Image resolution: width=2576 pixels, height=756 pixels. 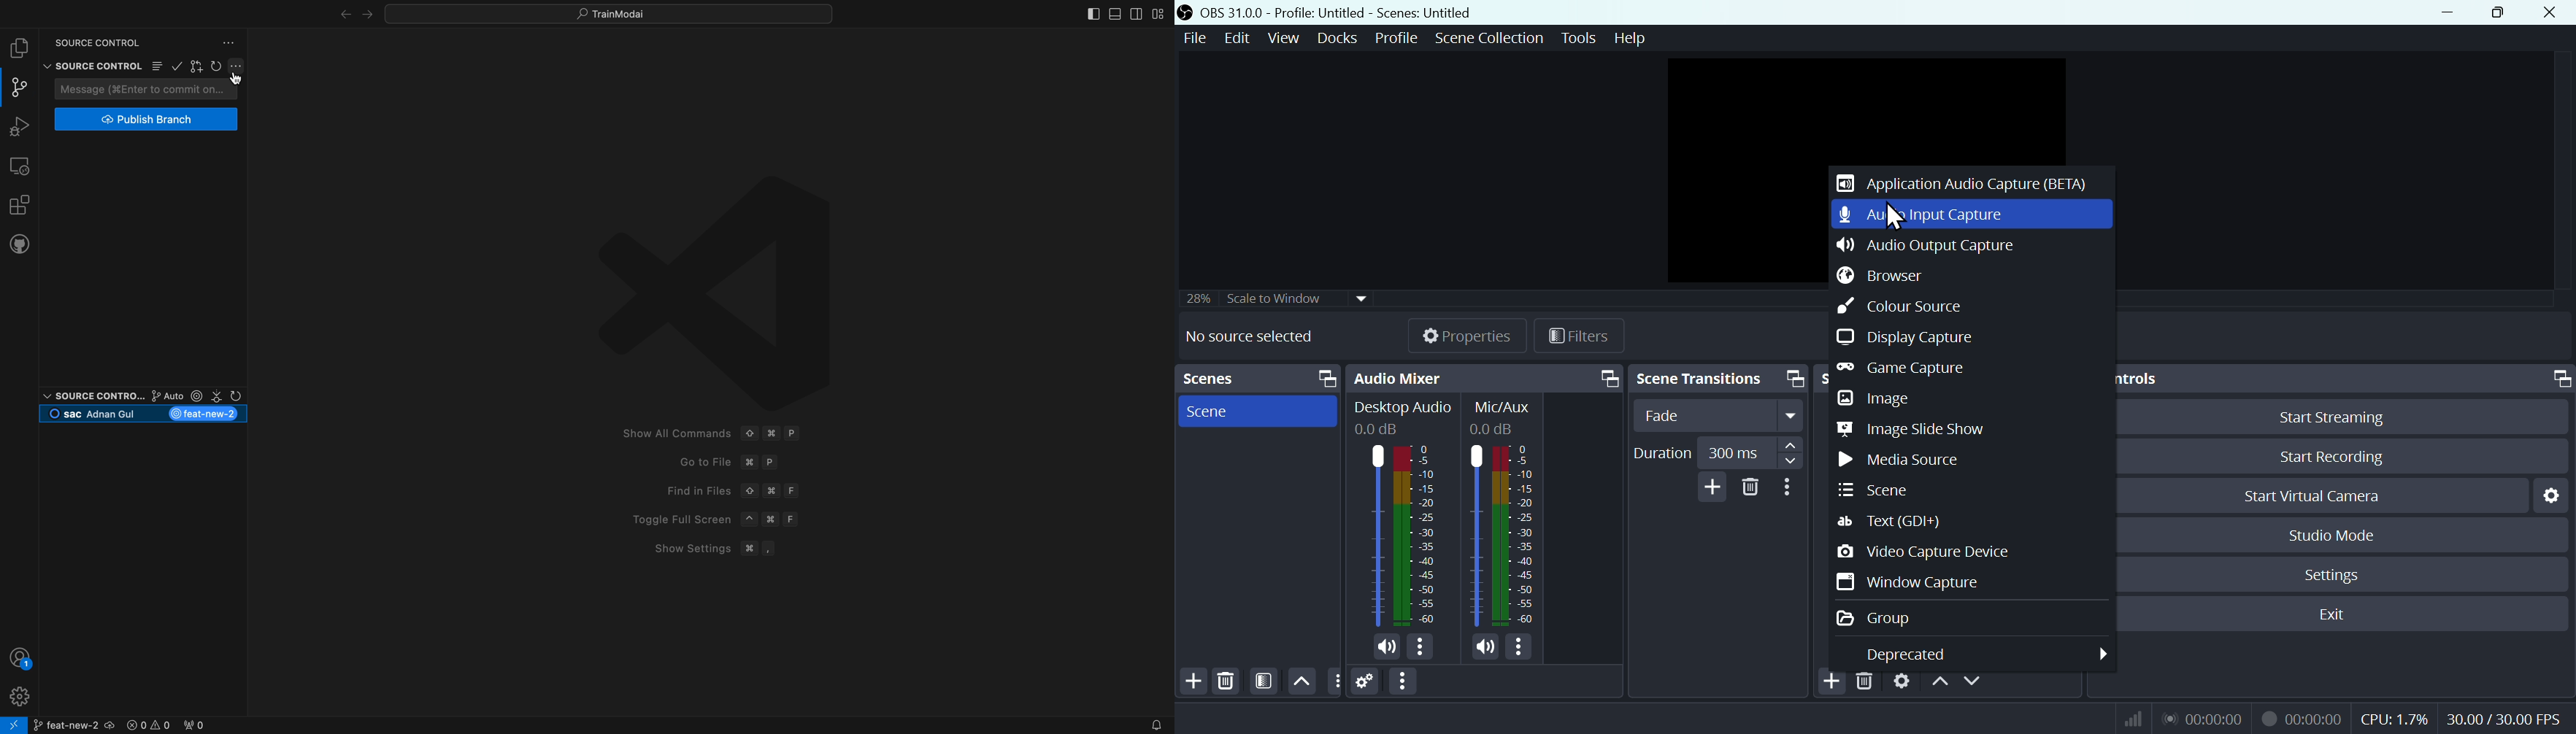 What do you see at coordinates (2320, 496) in the screenshot?
I see `start Virtual camera` at bounding box center [2320, 496].